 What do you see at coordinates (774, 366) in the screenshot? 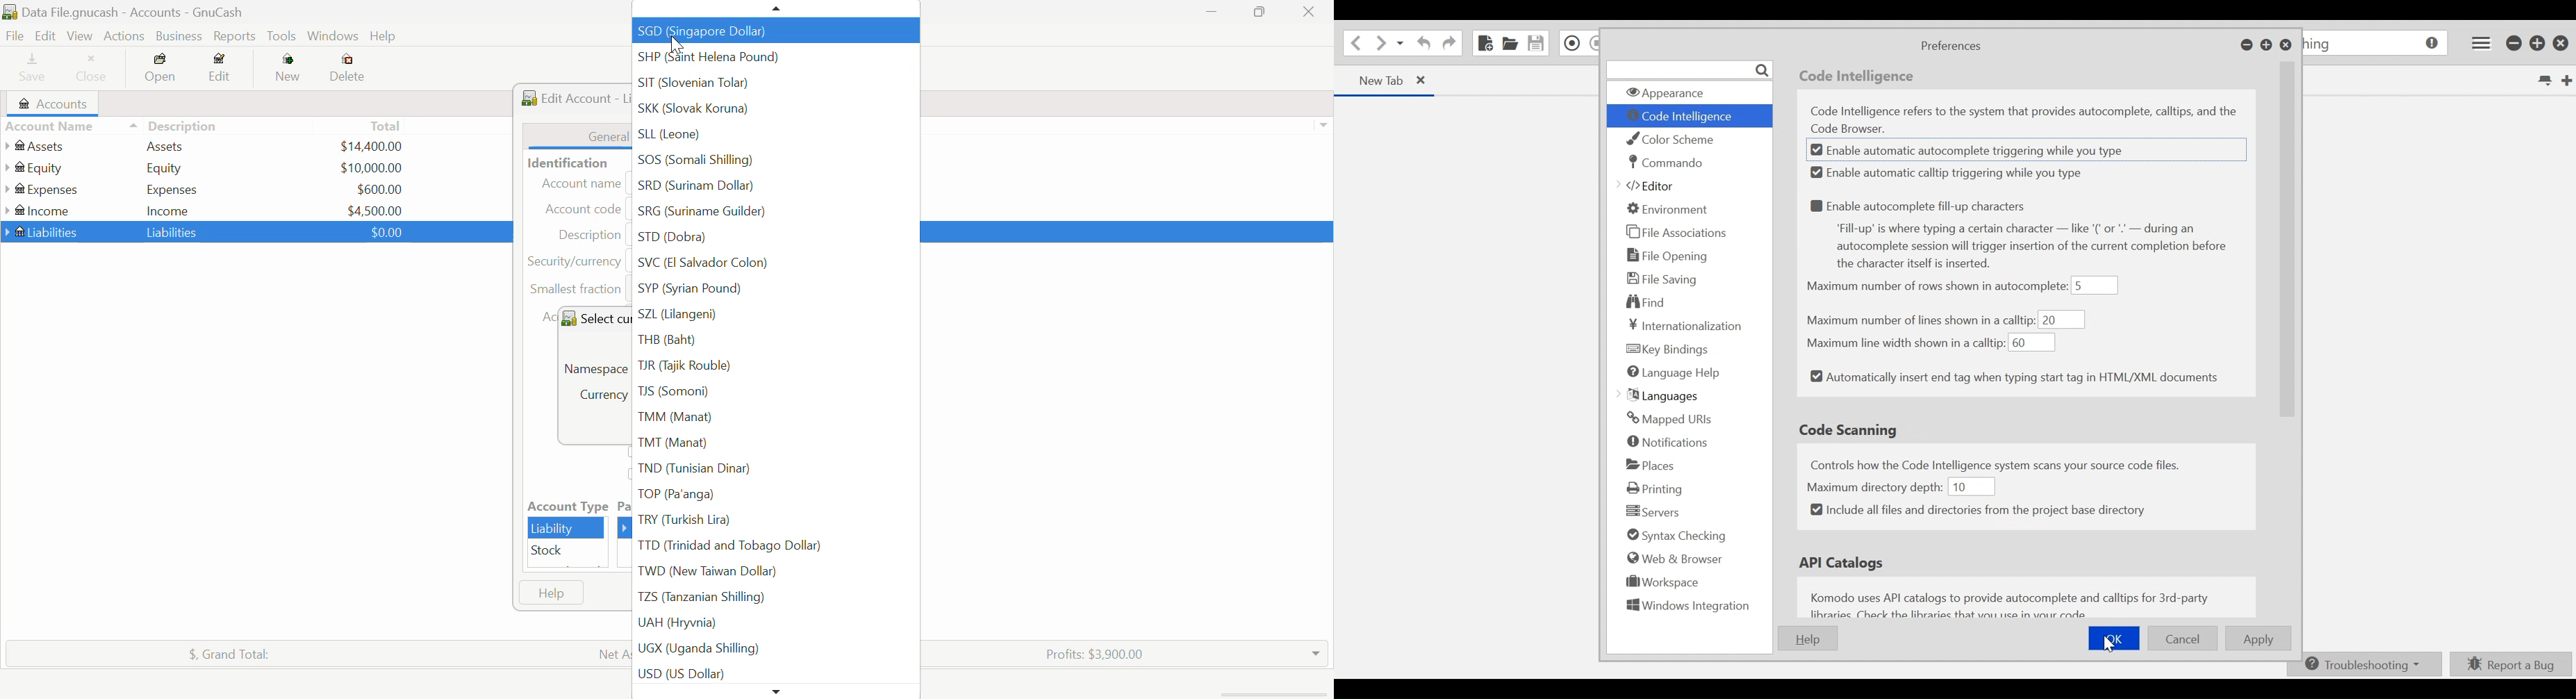
I see `TJR` at bounding box center [774, 366].